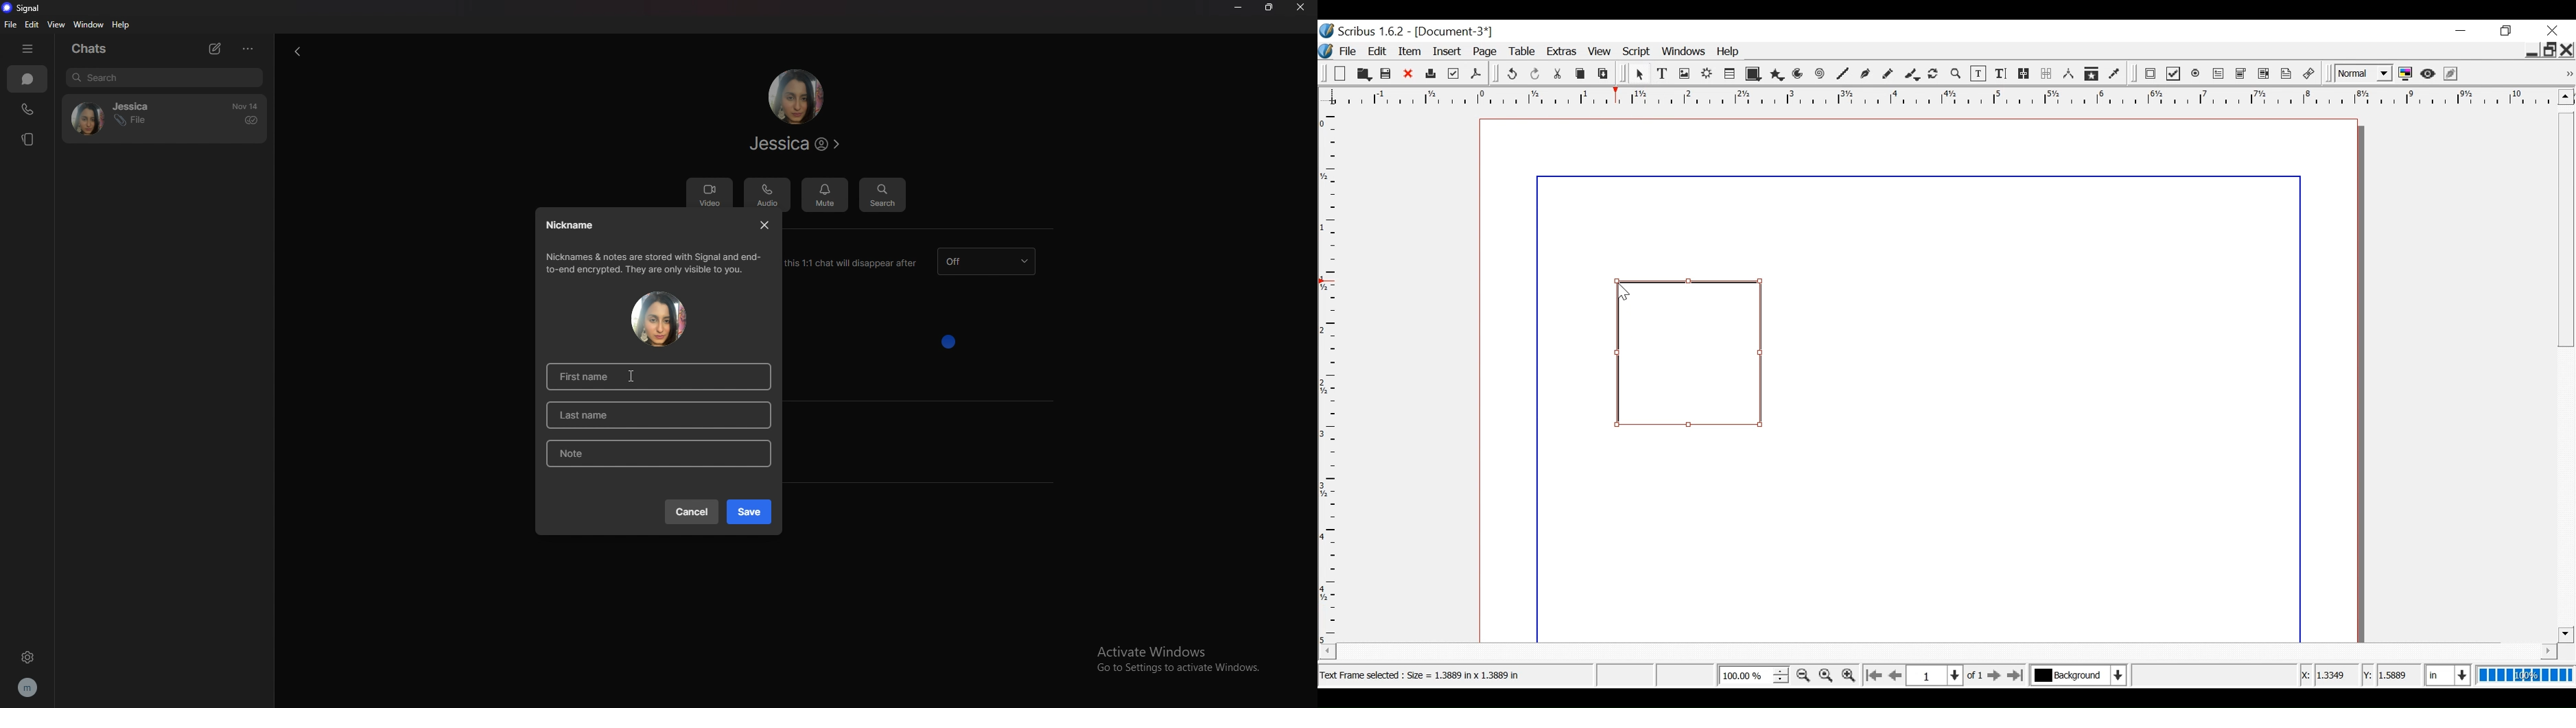 This screenshot has height=728, width=2576. I want to click on Script, so click(1638, 52).